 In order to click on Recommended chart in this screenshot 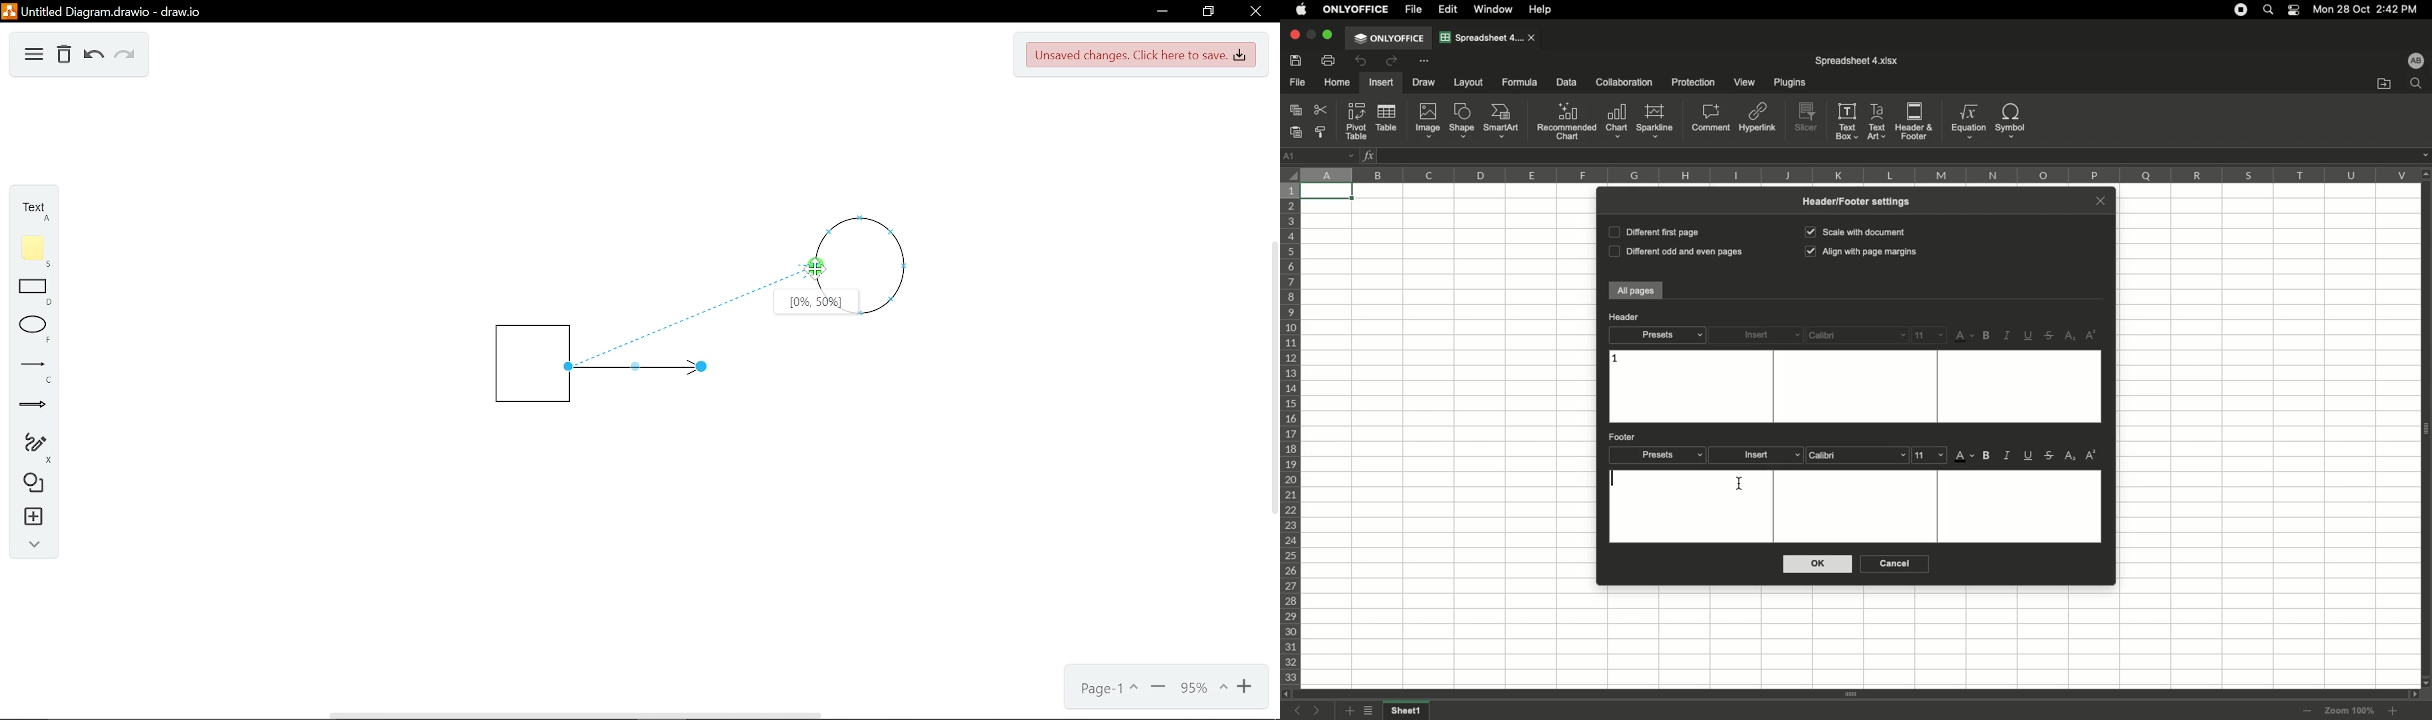, I will do `click(1566, 121)`.